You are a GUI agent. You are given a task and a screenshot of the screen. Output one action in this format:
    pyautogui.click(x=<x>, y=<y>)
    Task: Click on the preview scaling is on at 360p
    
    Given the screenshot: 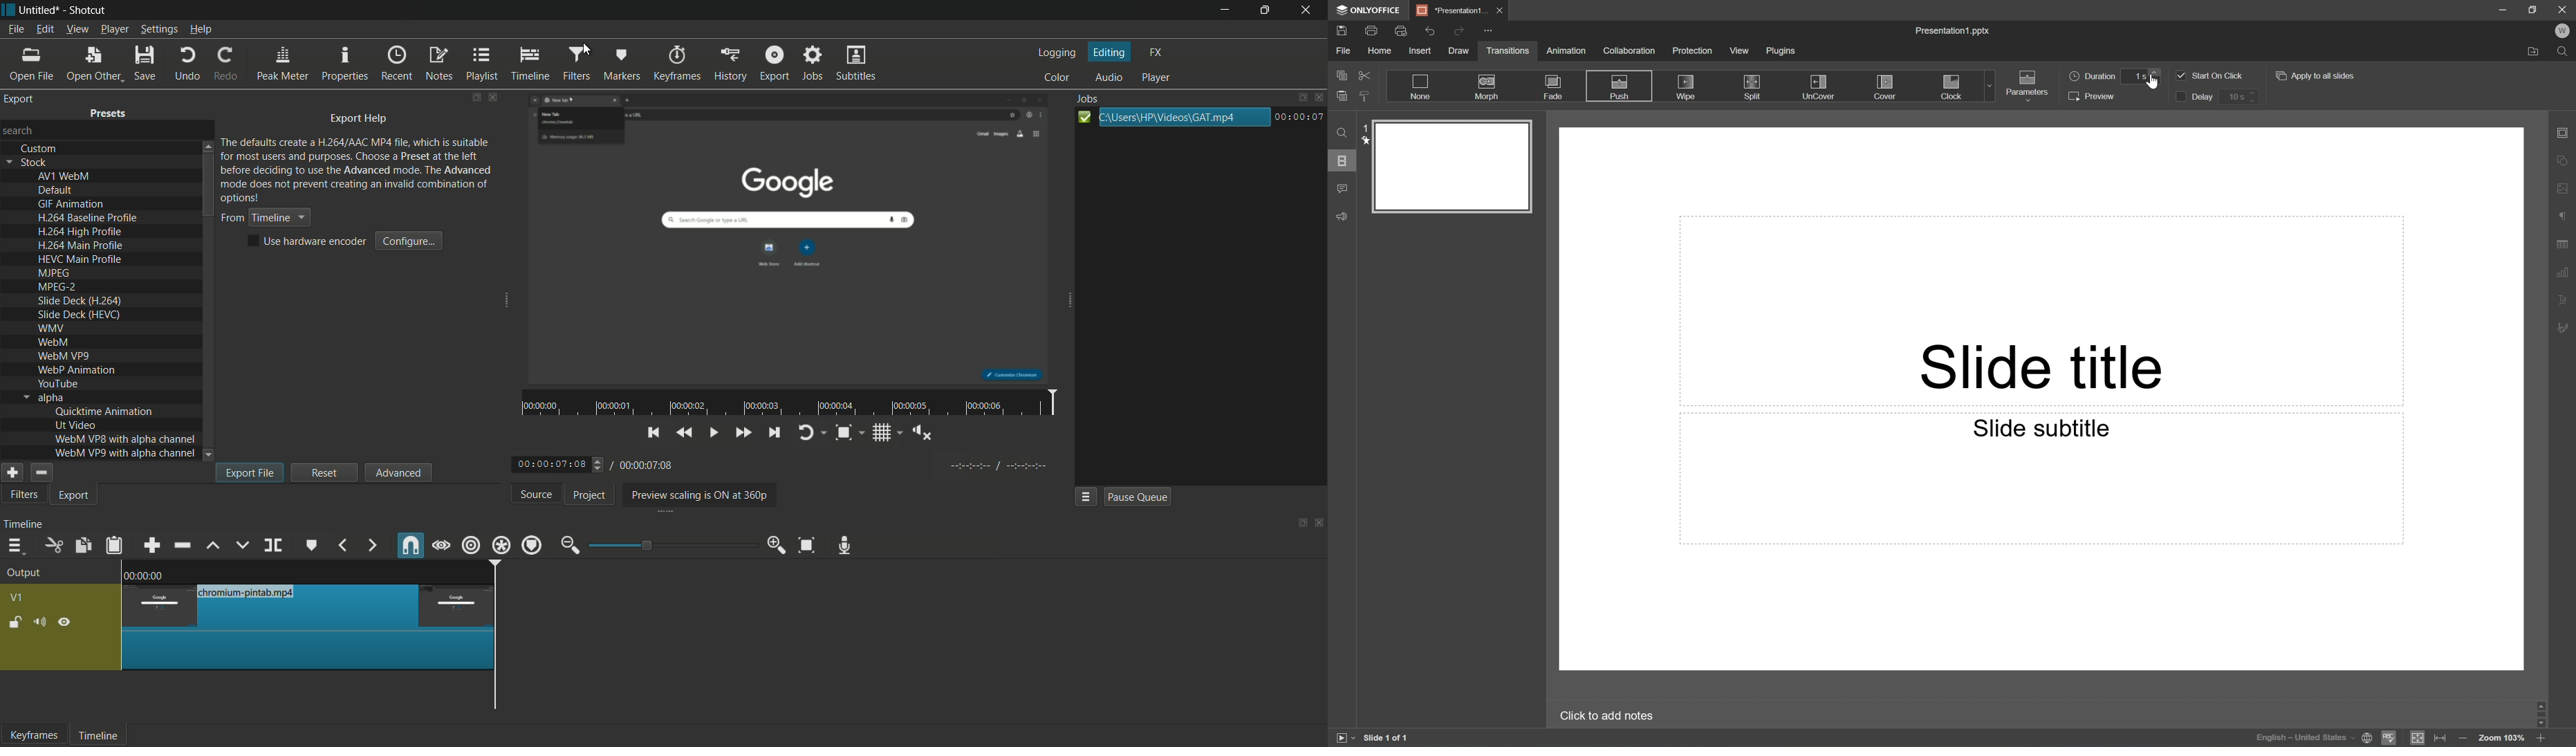 What is the action you would take?
    pyautogui.click(x=696, y=496)
    